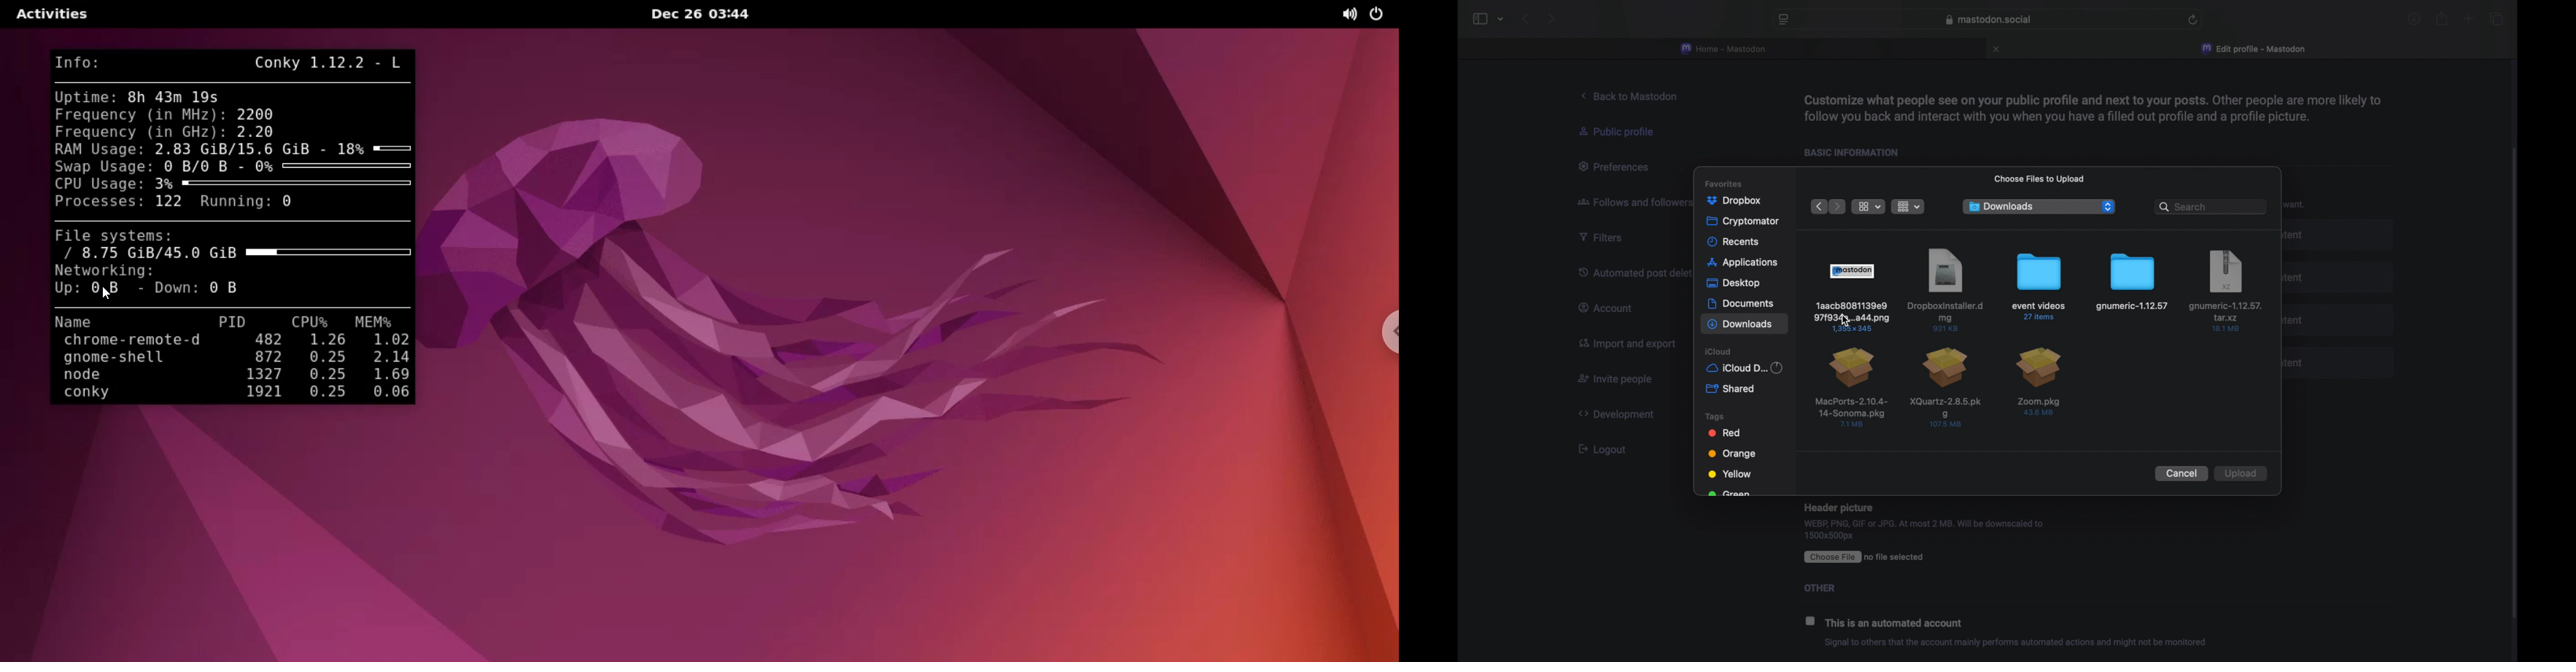  I want to click on file, so click(2132, 283).